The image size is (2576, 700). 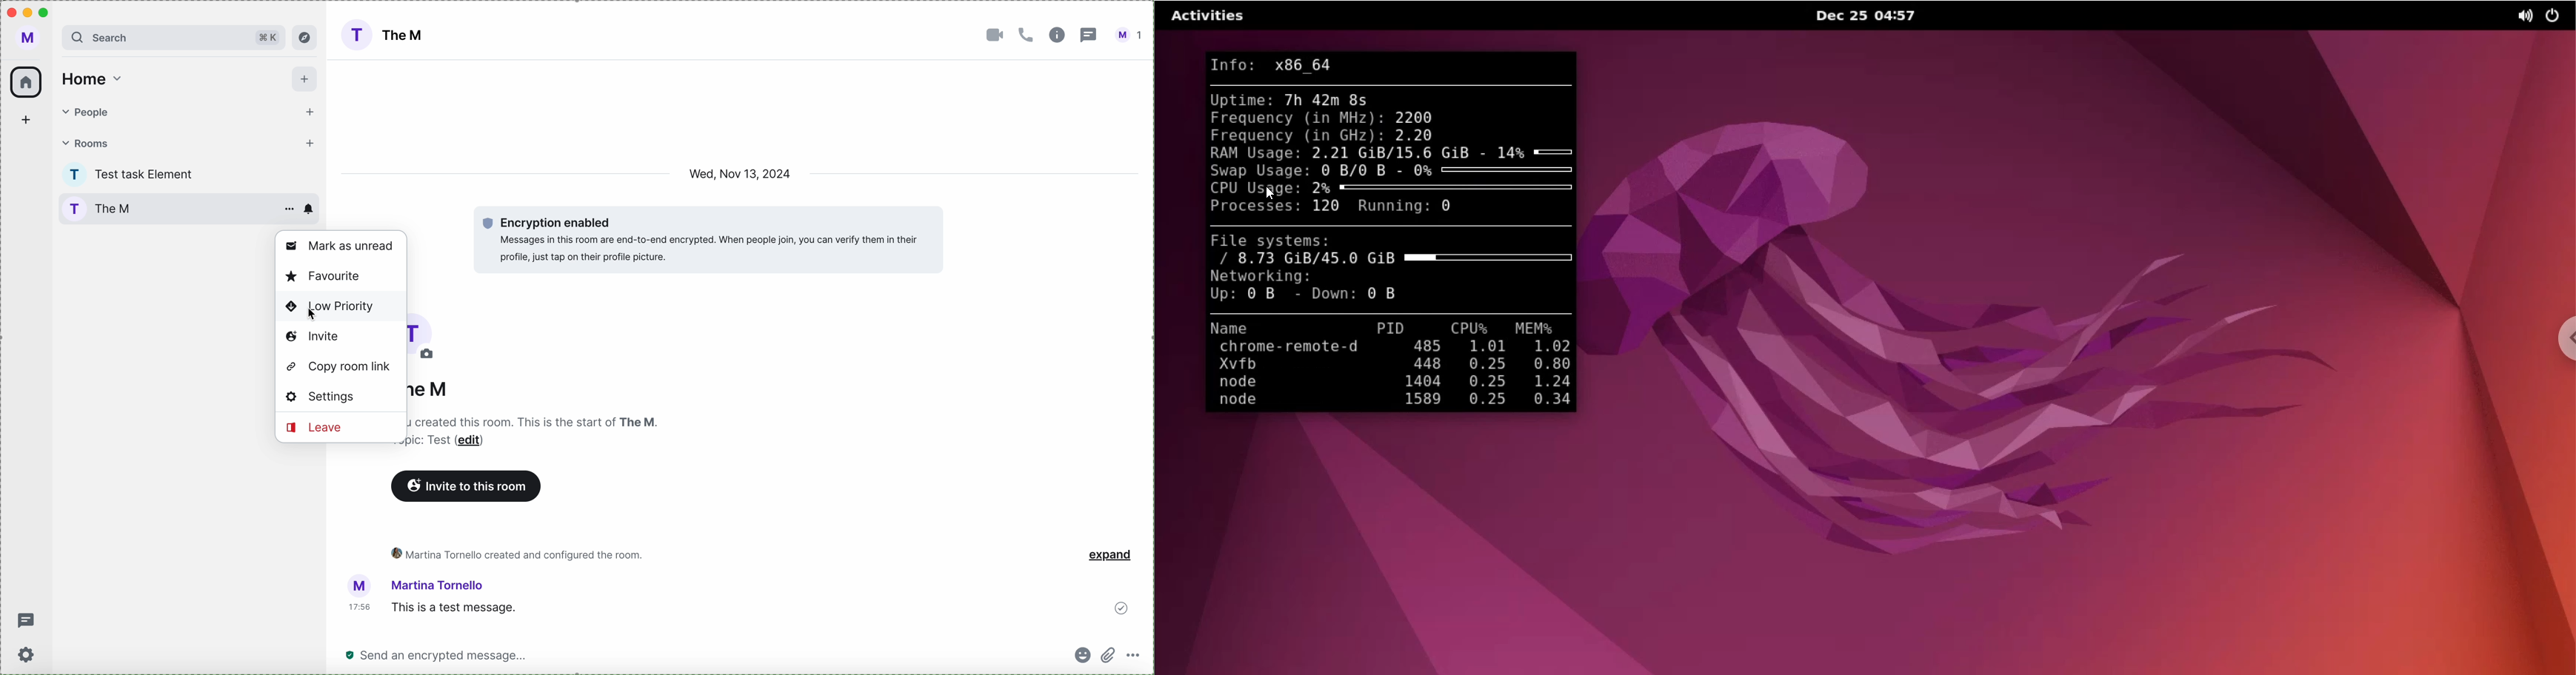 I want to click on date, so click(x=742, y=173).